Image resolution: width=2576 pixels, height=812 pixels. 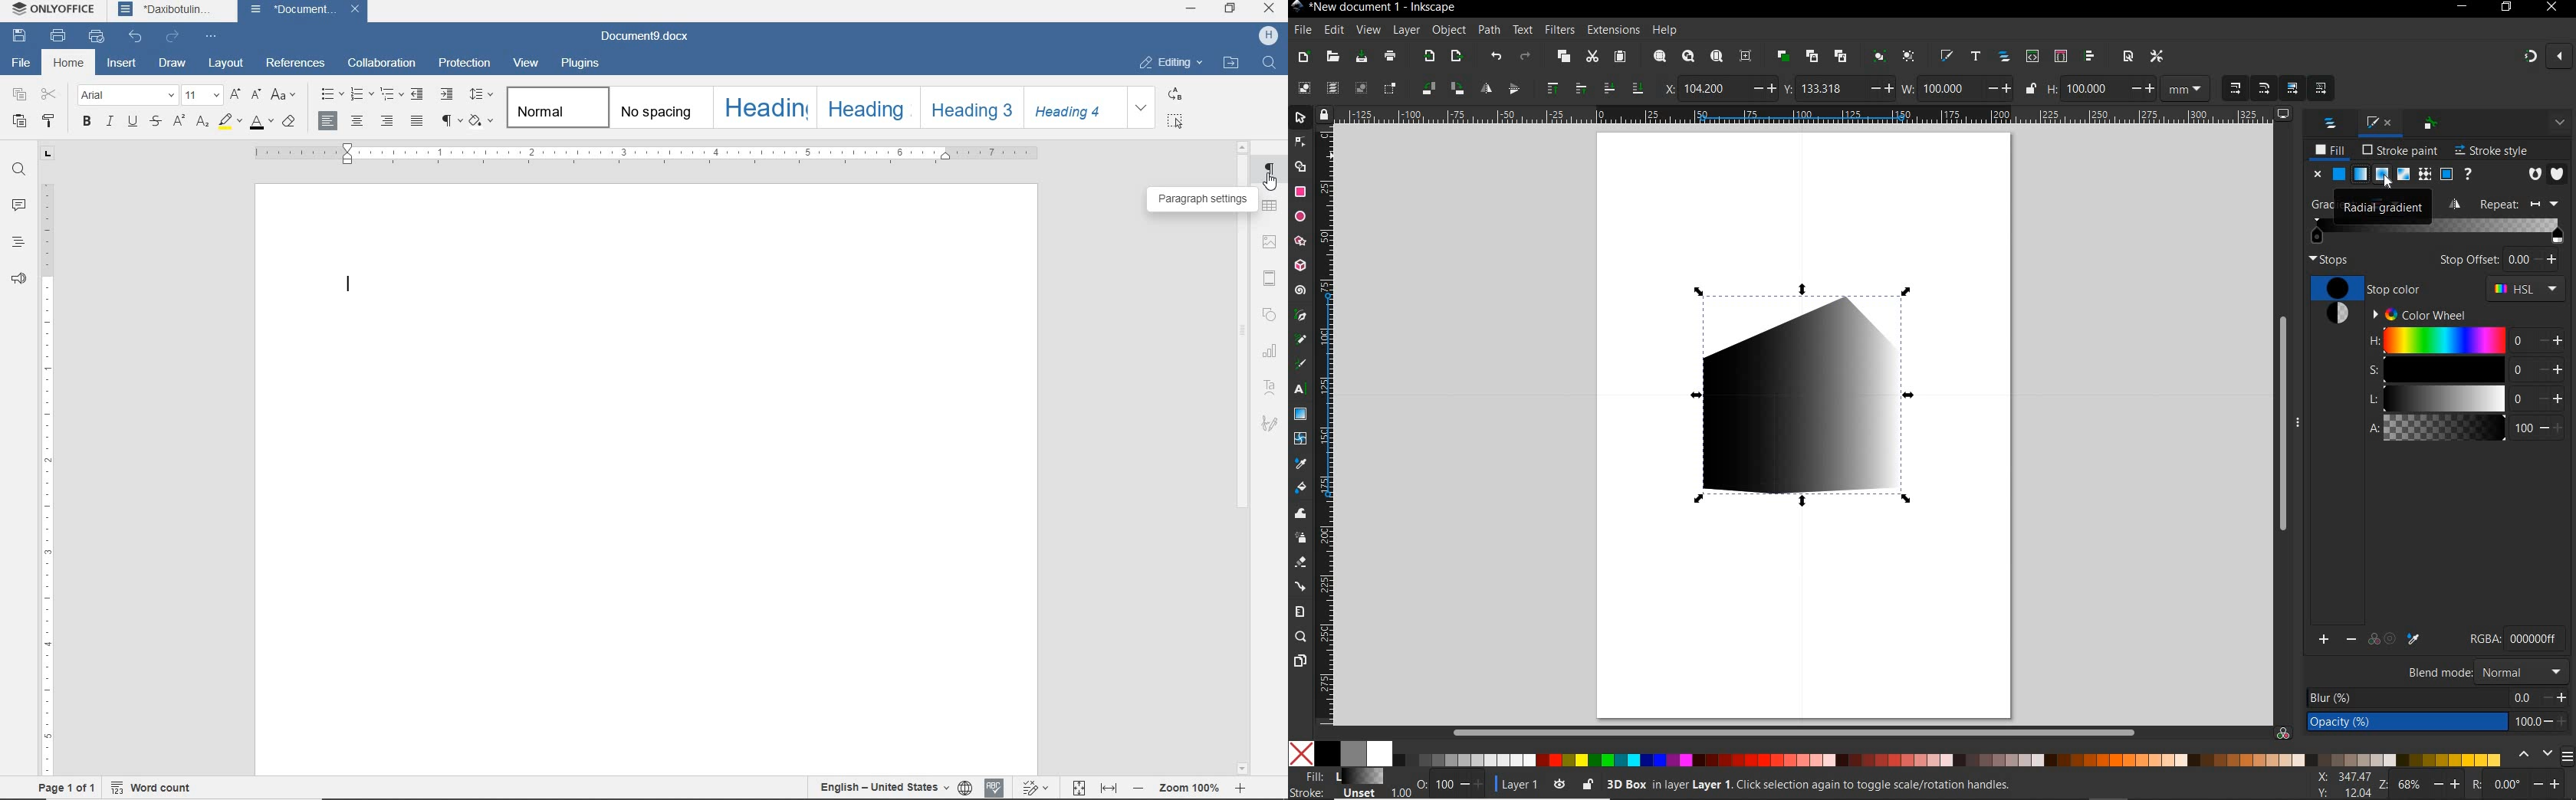 What do you see at coordinates (124, 64) in the screenshot?
I see `insert` at bounding box center [124, 64].